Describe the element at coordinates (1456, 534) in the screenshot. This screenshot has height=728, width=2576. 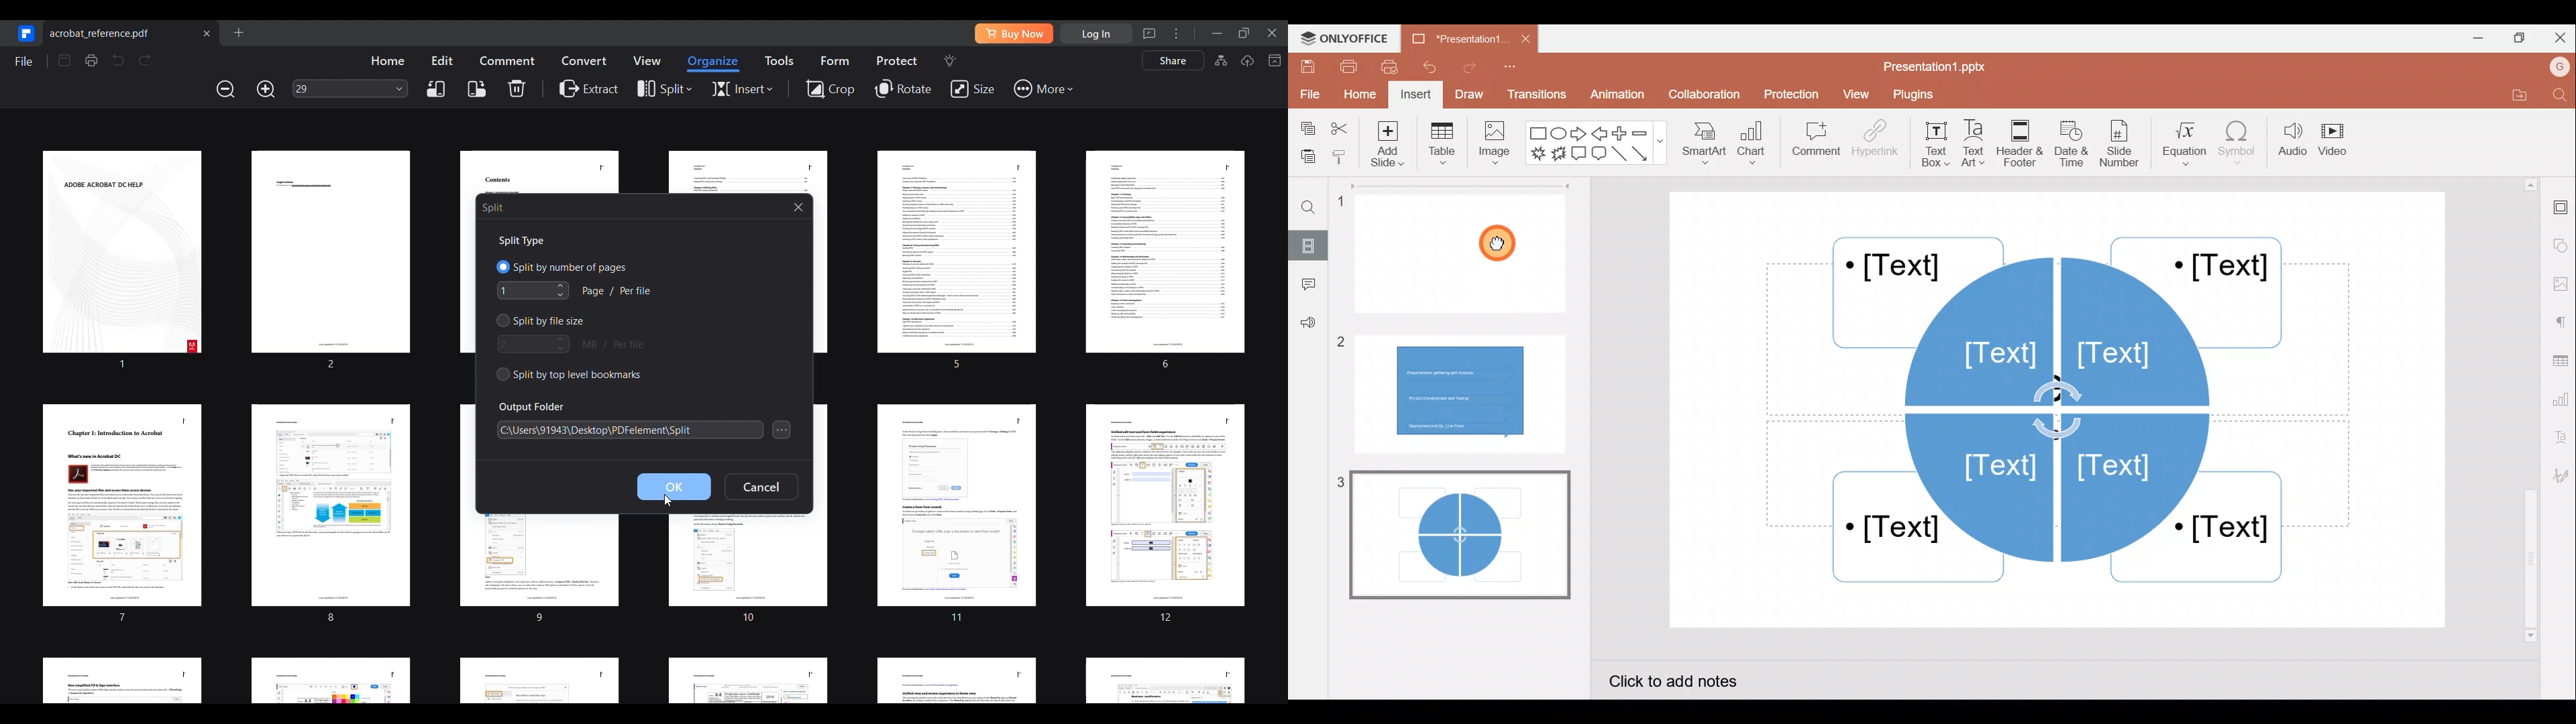
I see `Slide 3` at that location.